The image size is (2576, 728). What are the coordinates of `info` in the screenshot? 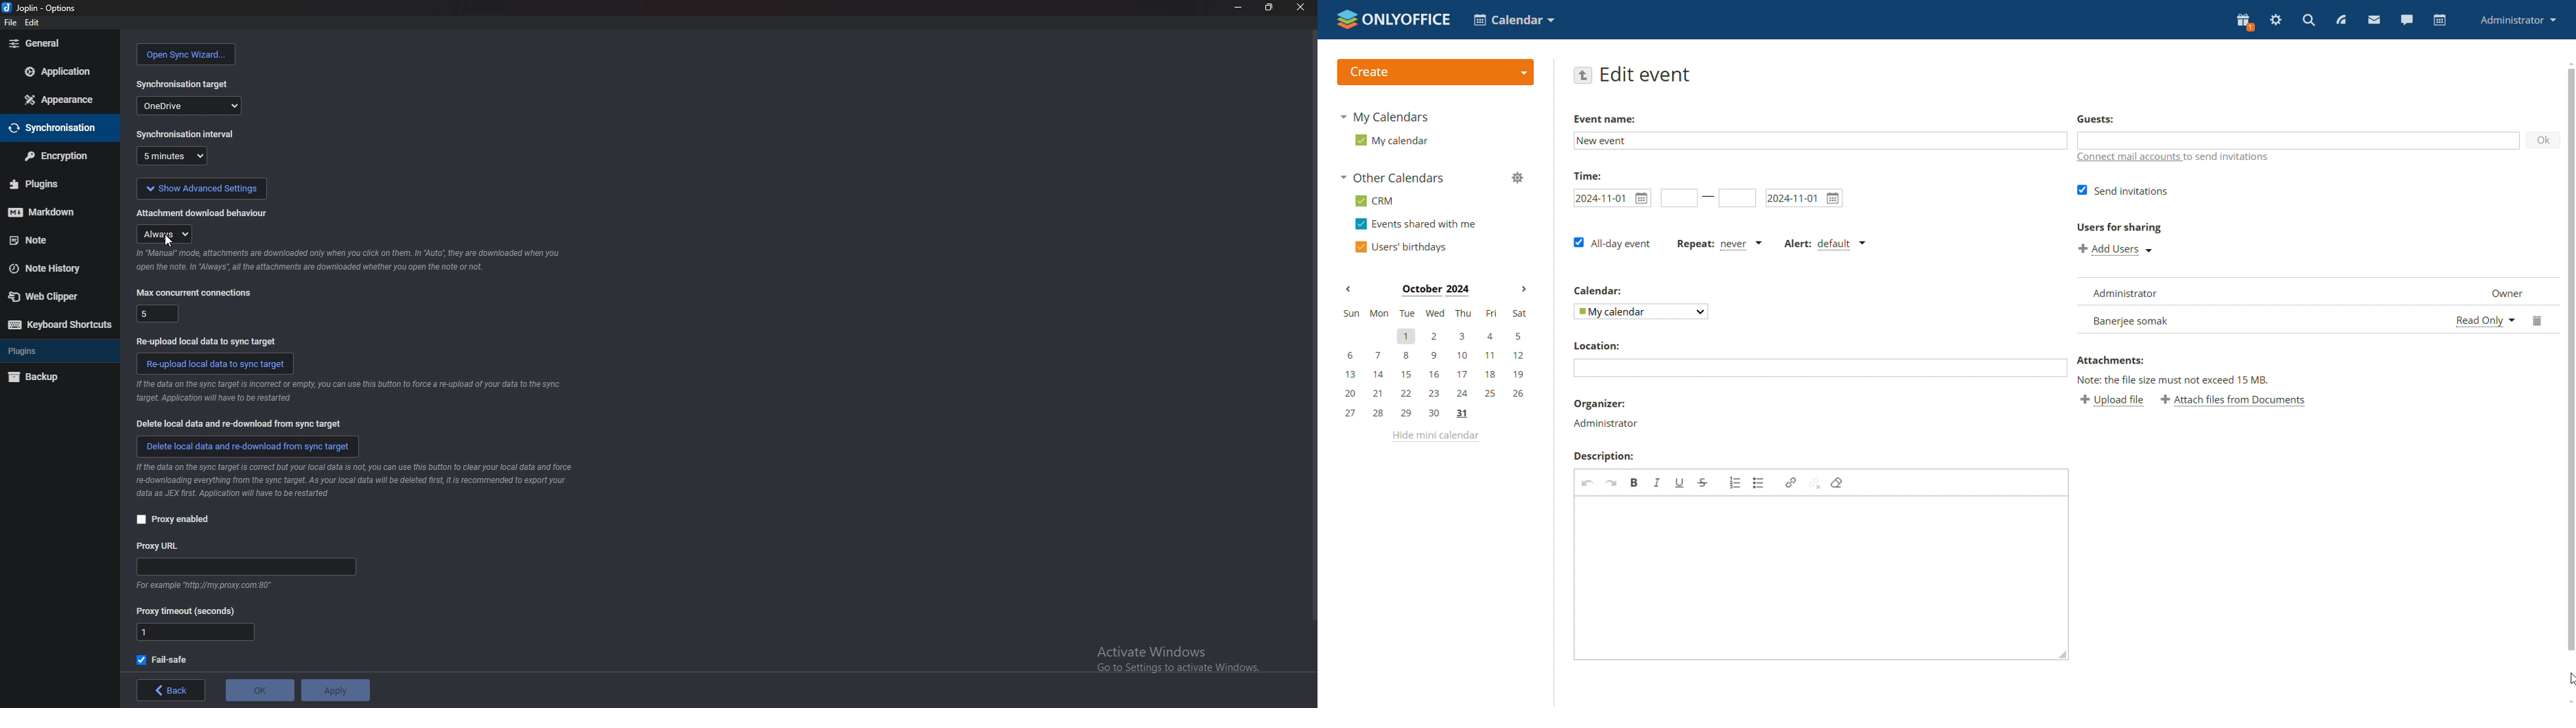 It's located at (355, 482).